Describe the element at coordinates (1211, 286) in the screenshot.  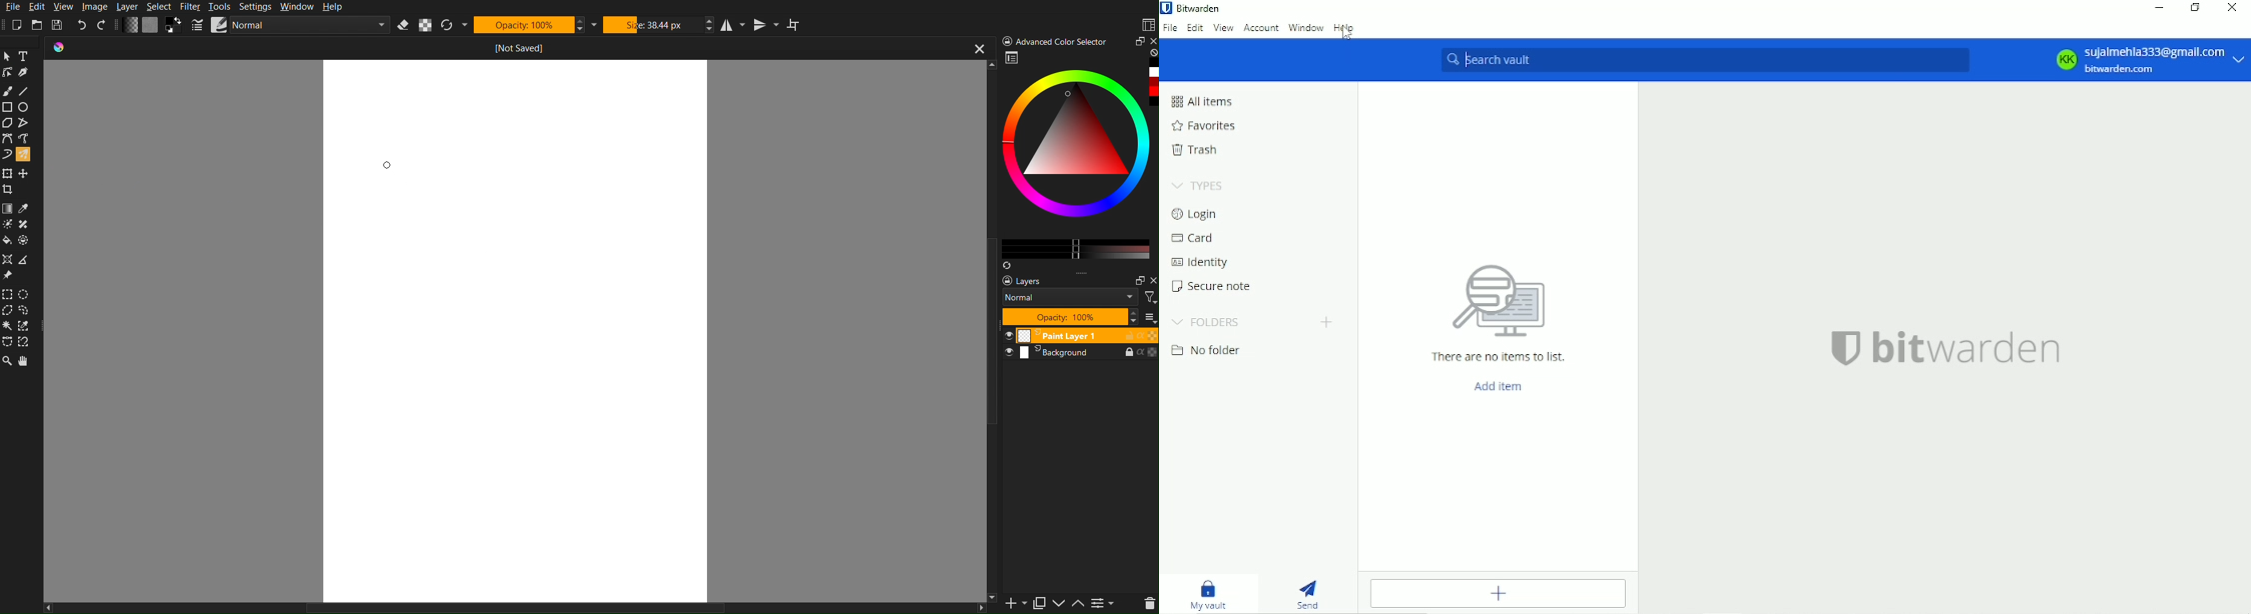
I see `Secure note` at that location.